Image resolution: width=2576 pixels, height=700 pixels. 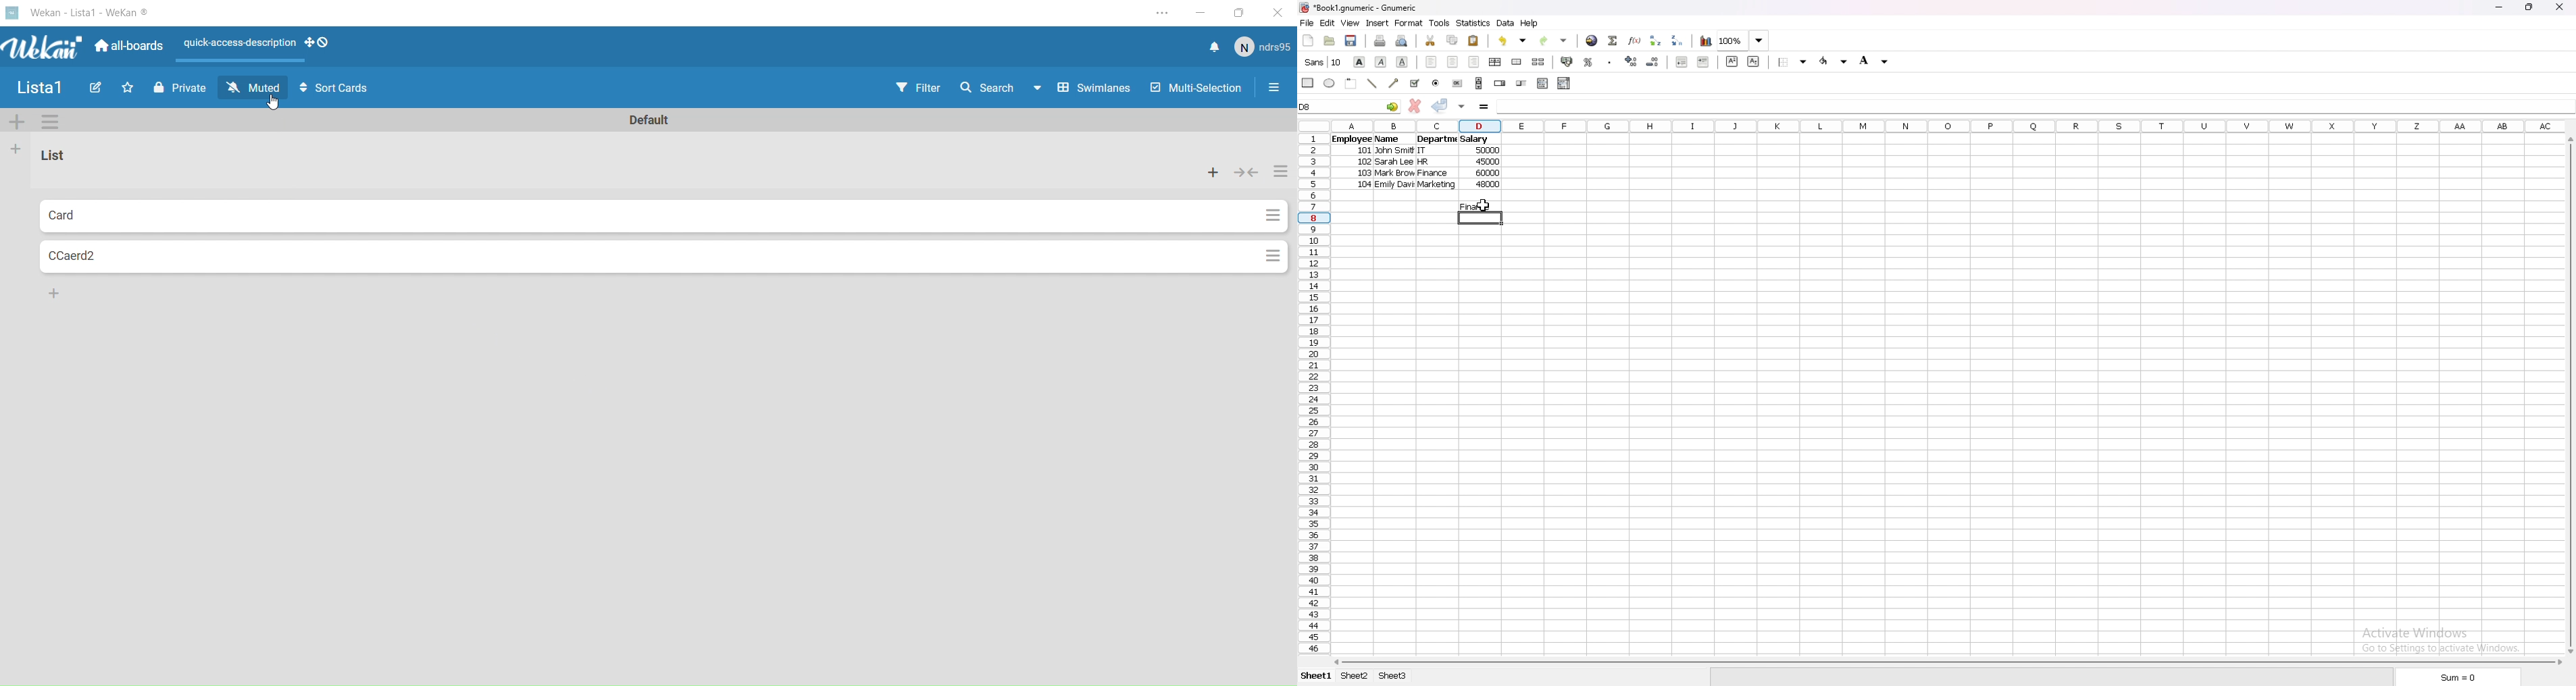 I want to click on layout options, so click(x=259, y=48).